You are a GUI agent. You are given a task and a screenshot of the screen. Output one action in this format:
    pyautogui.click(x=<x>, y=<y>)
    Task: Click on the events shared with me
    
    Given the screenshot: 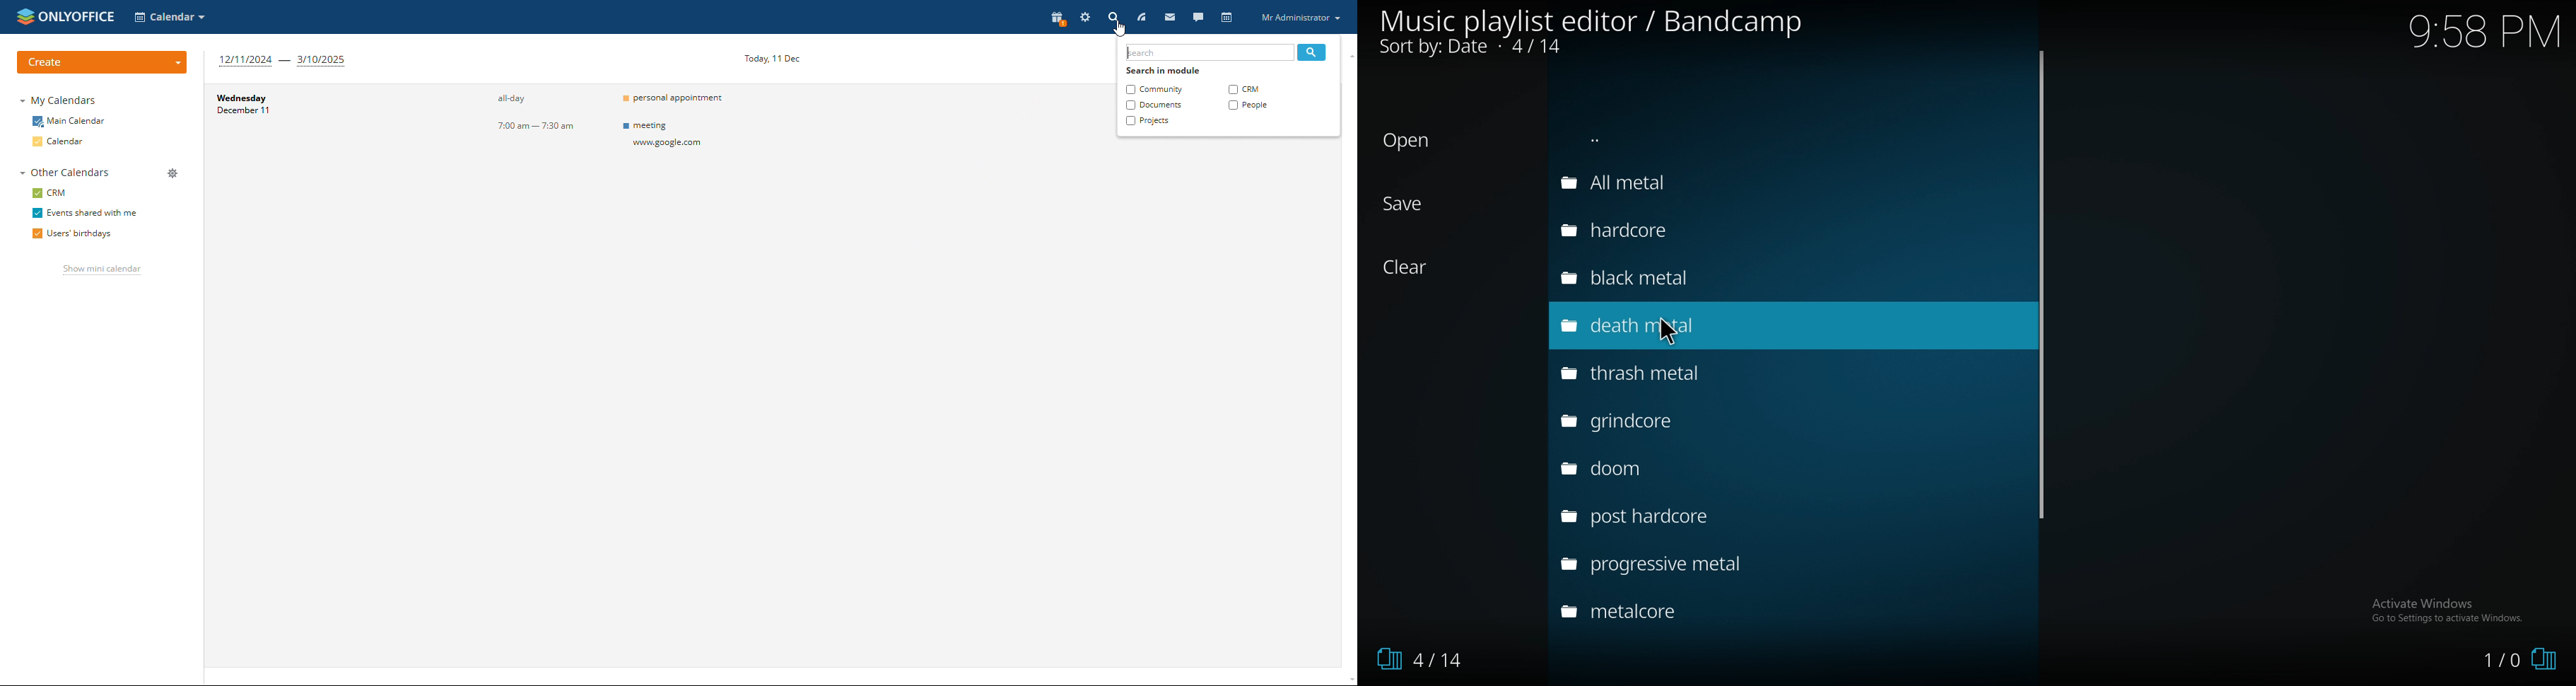 What is the action you would take?
    pyautogui.click(x=86, y=213)
    